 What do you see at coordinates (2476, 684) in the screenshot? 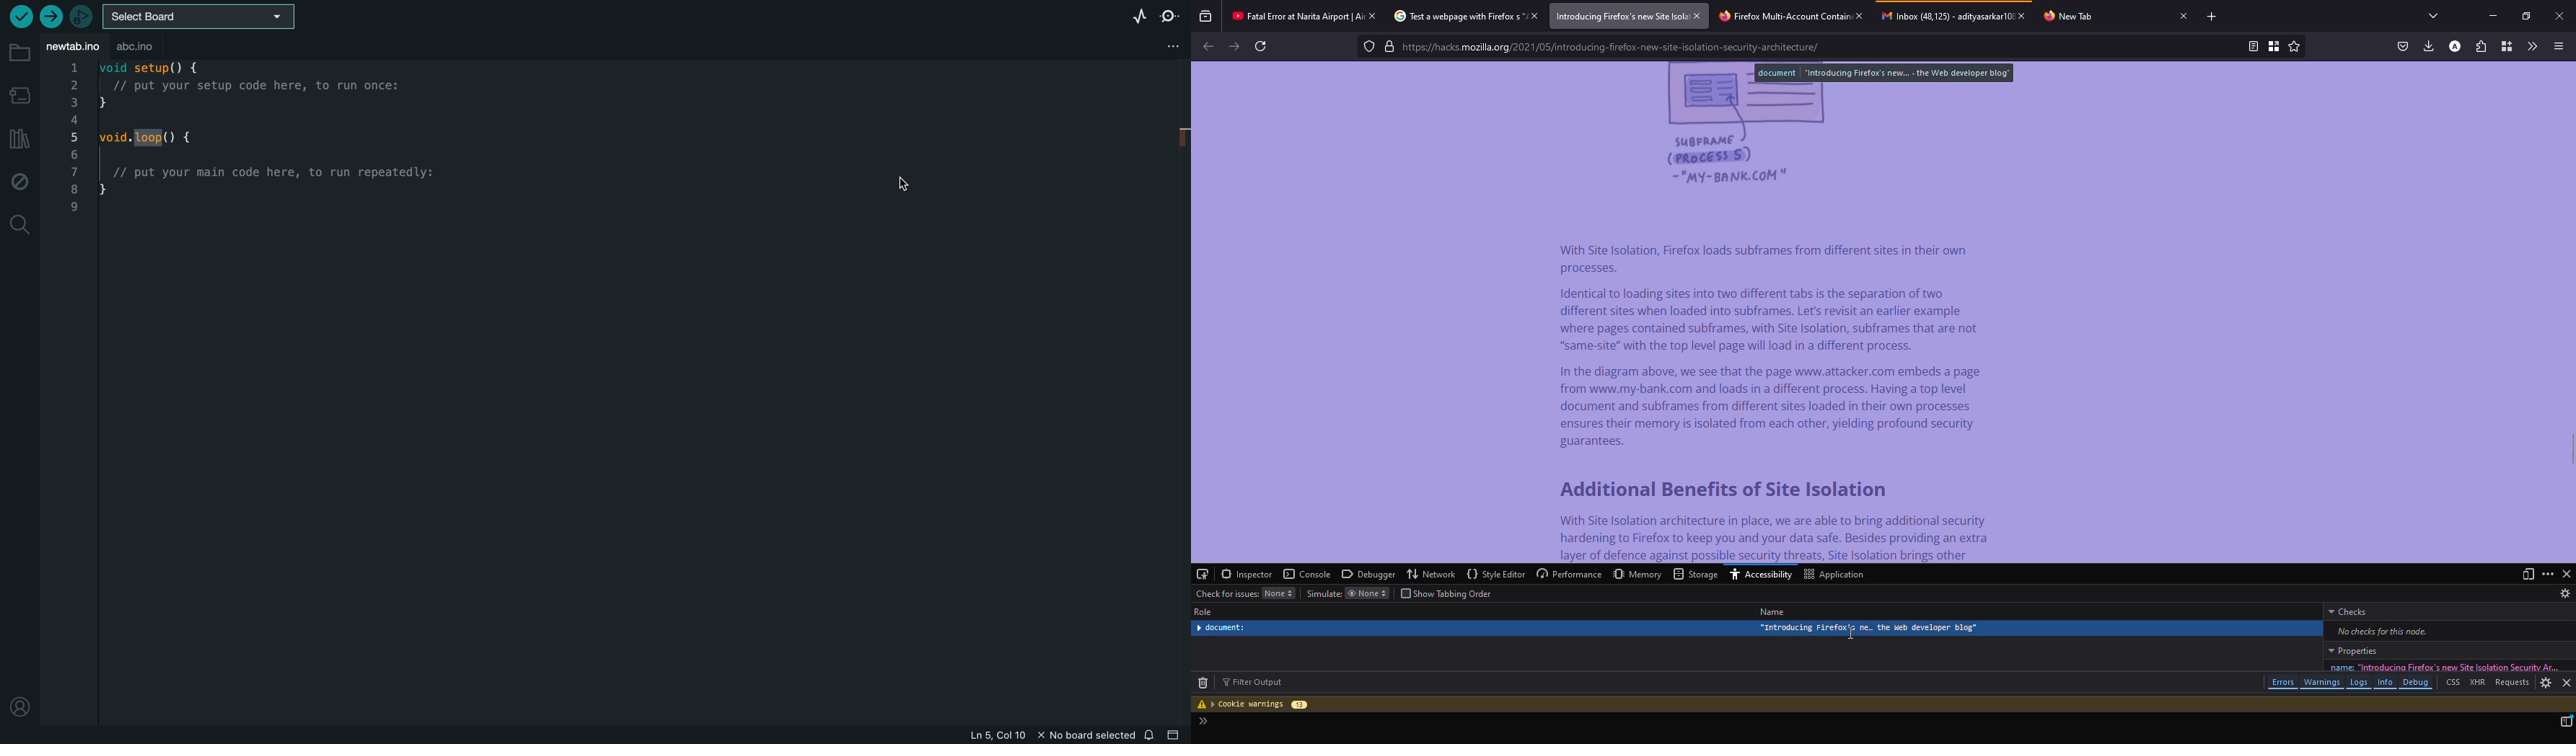
I see `xhr` at bounding box center [2476, 684].